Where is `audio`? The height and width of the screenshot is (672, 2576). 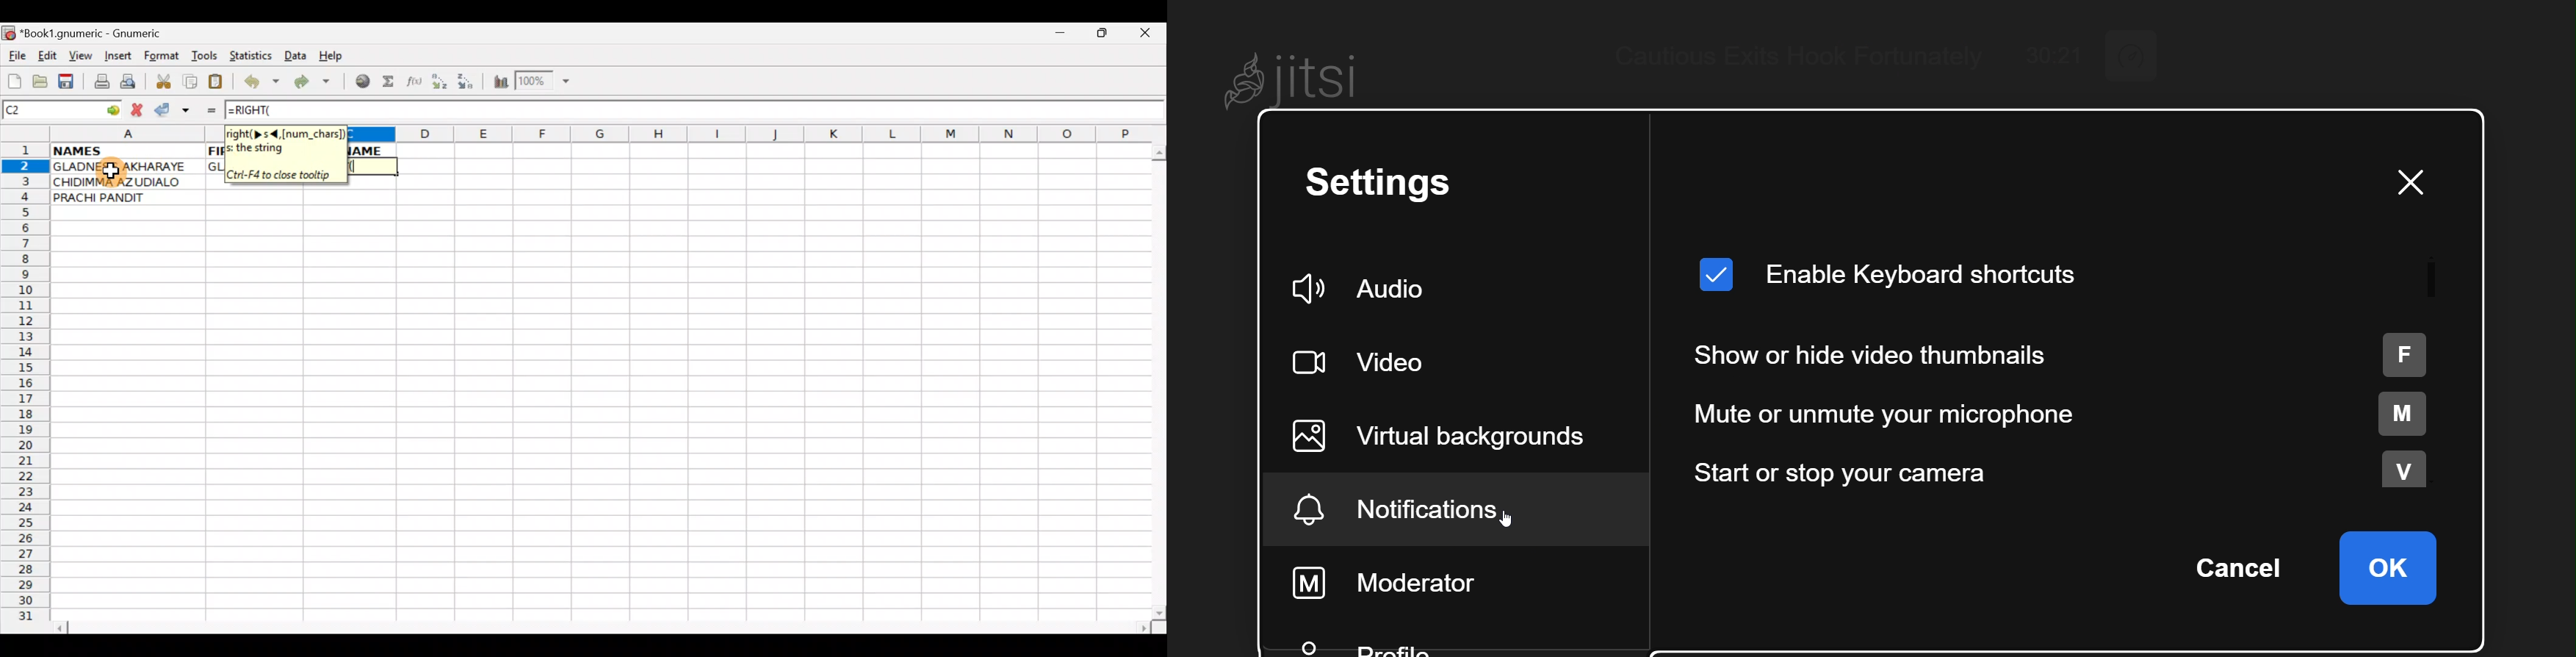
audio is located at coordinates (1370, 287).